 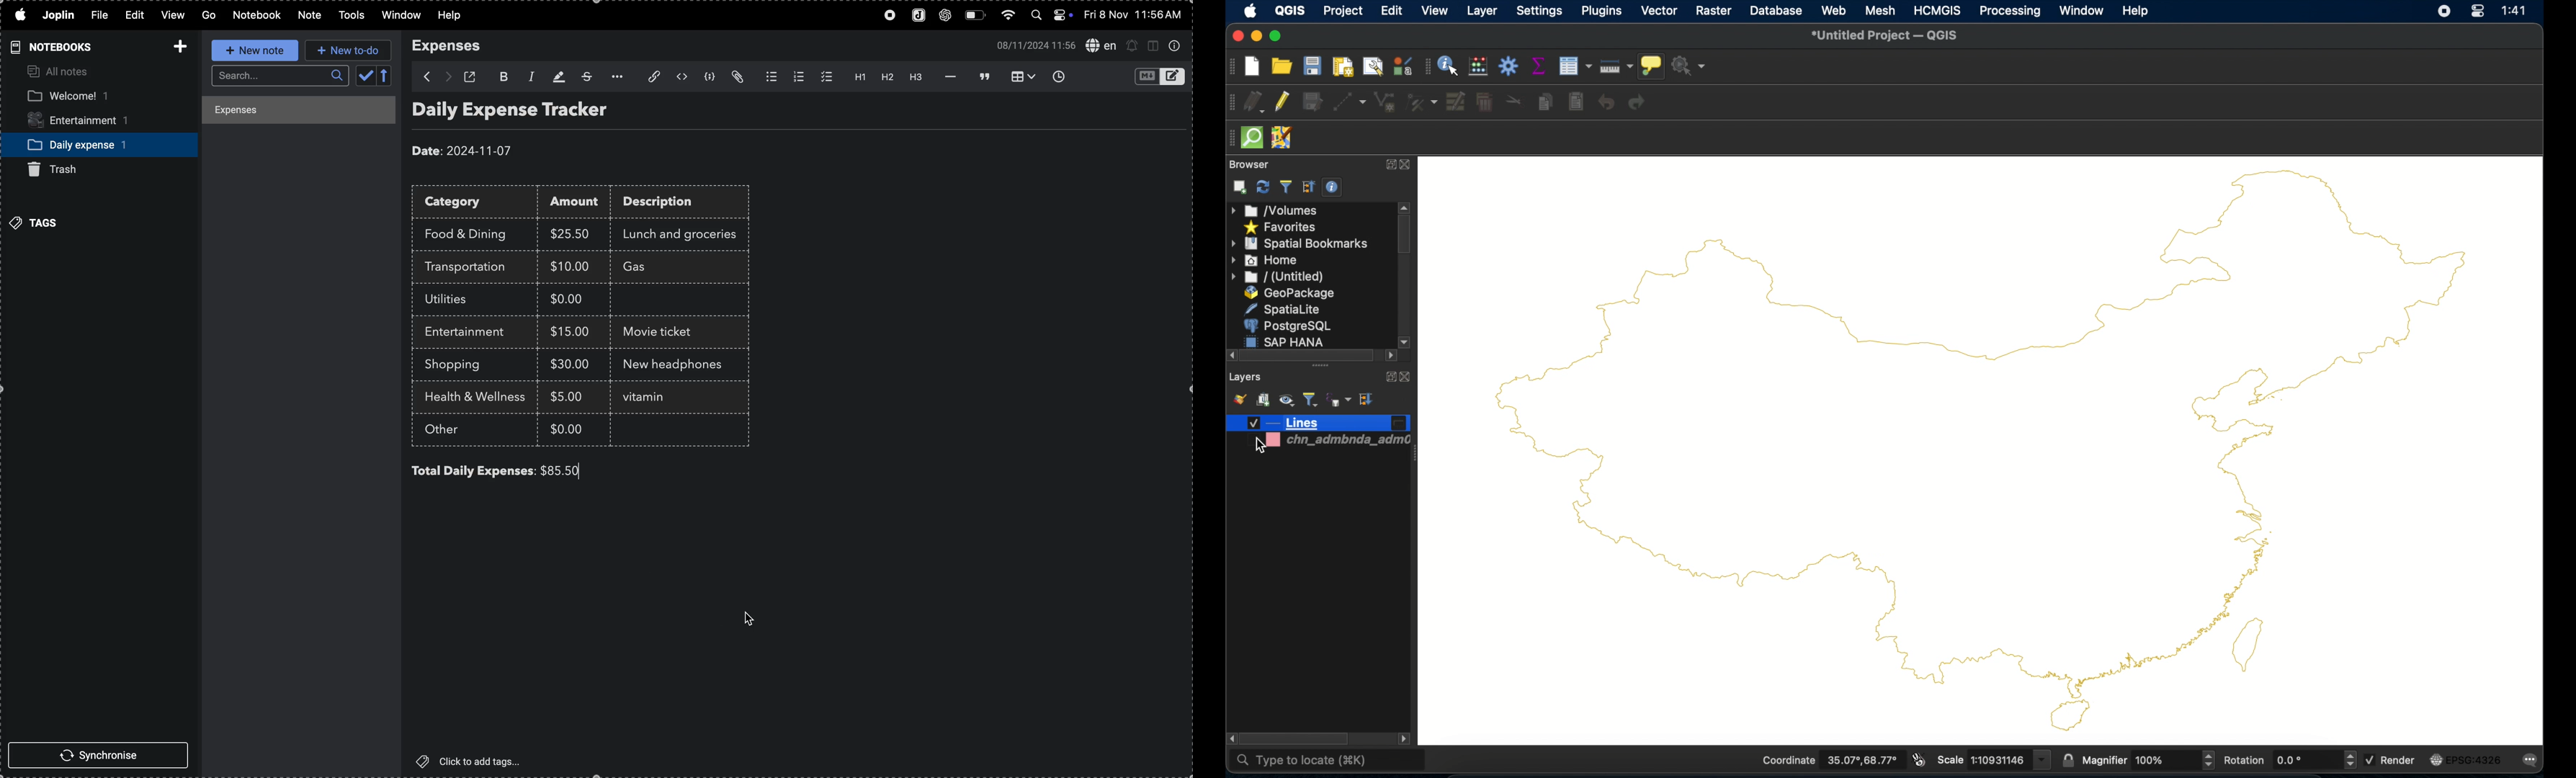 I want to click on tags, so click(x=37, y=222).